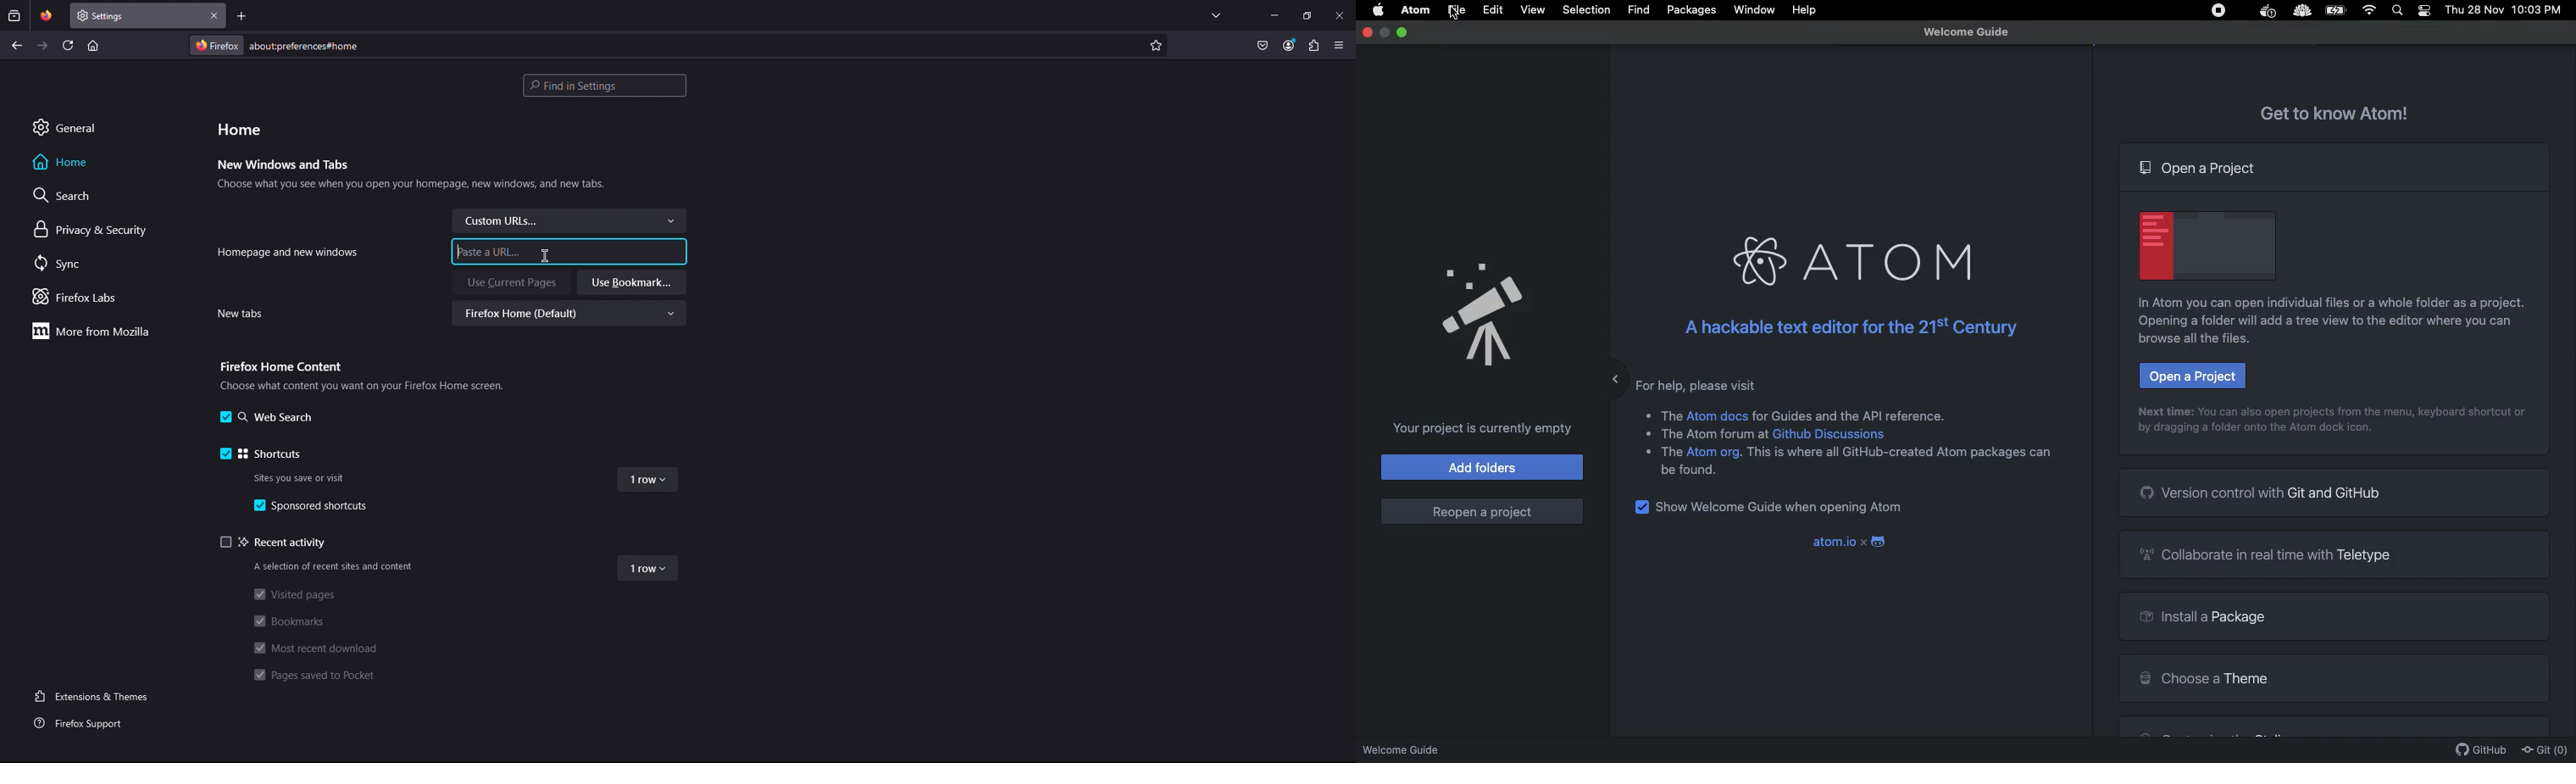 The image size is (2576, 784). Describe the element at coordinates (302, 476) in the screenshot. I see `Sites you save or visit` at that location.